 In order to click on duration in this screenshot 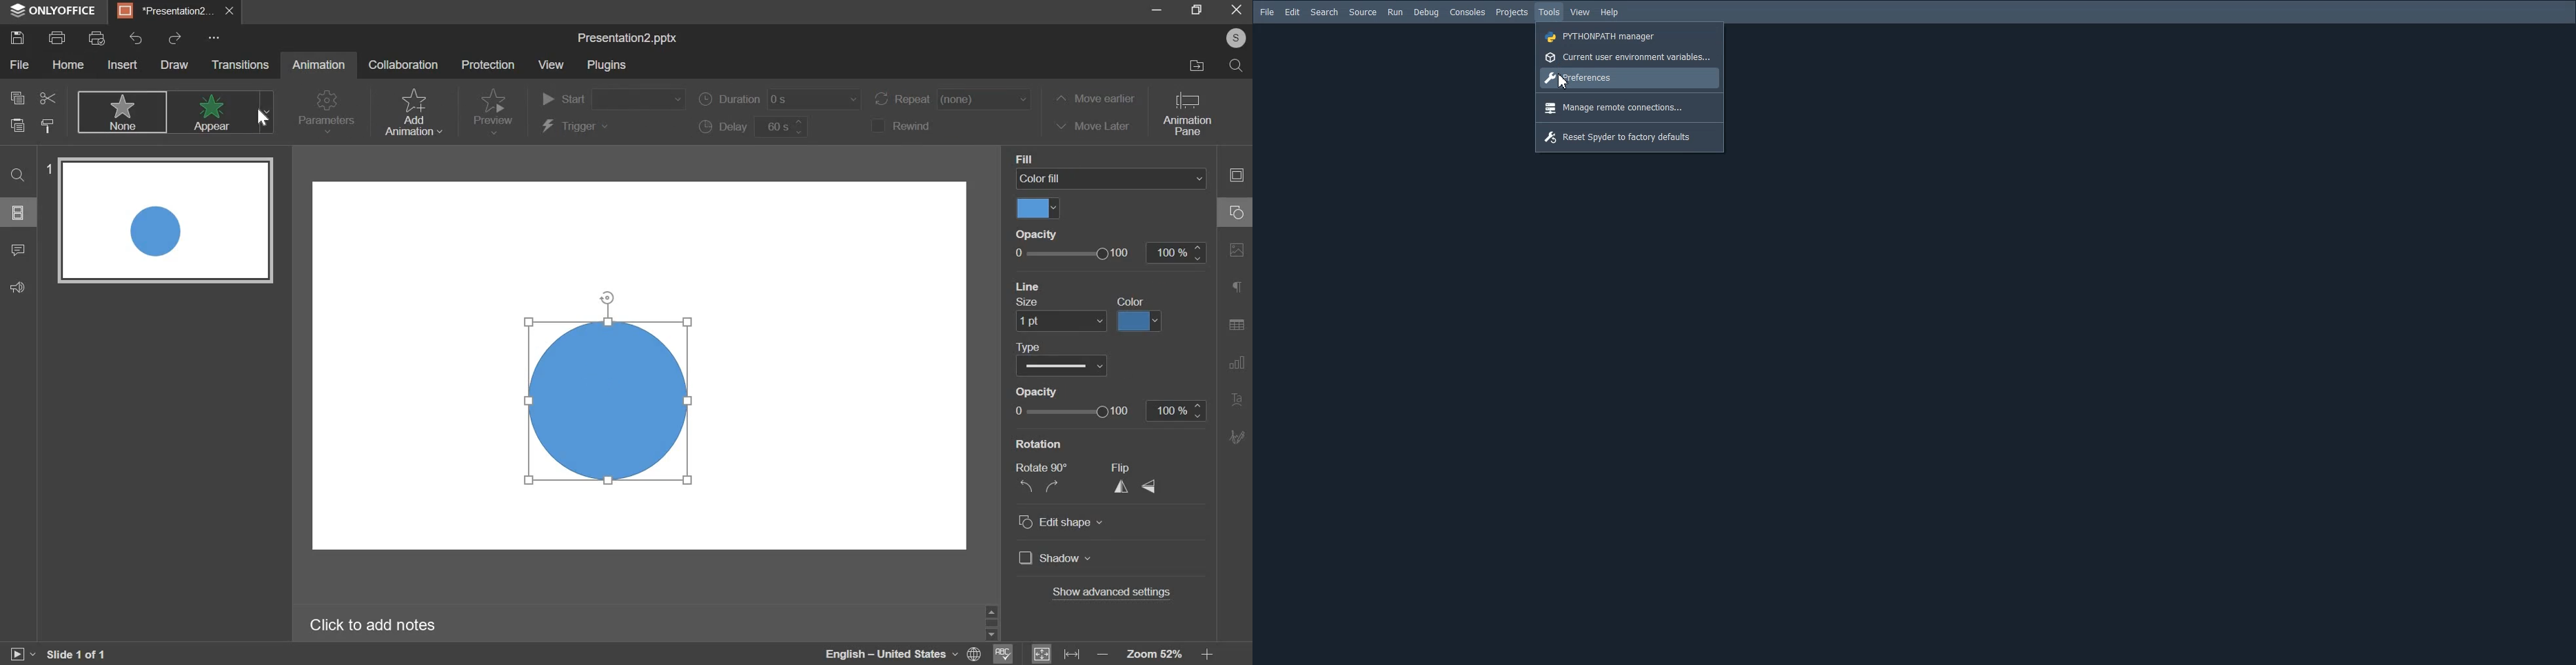, I will do `click(780, 100)`.